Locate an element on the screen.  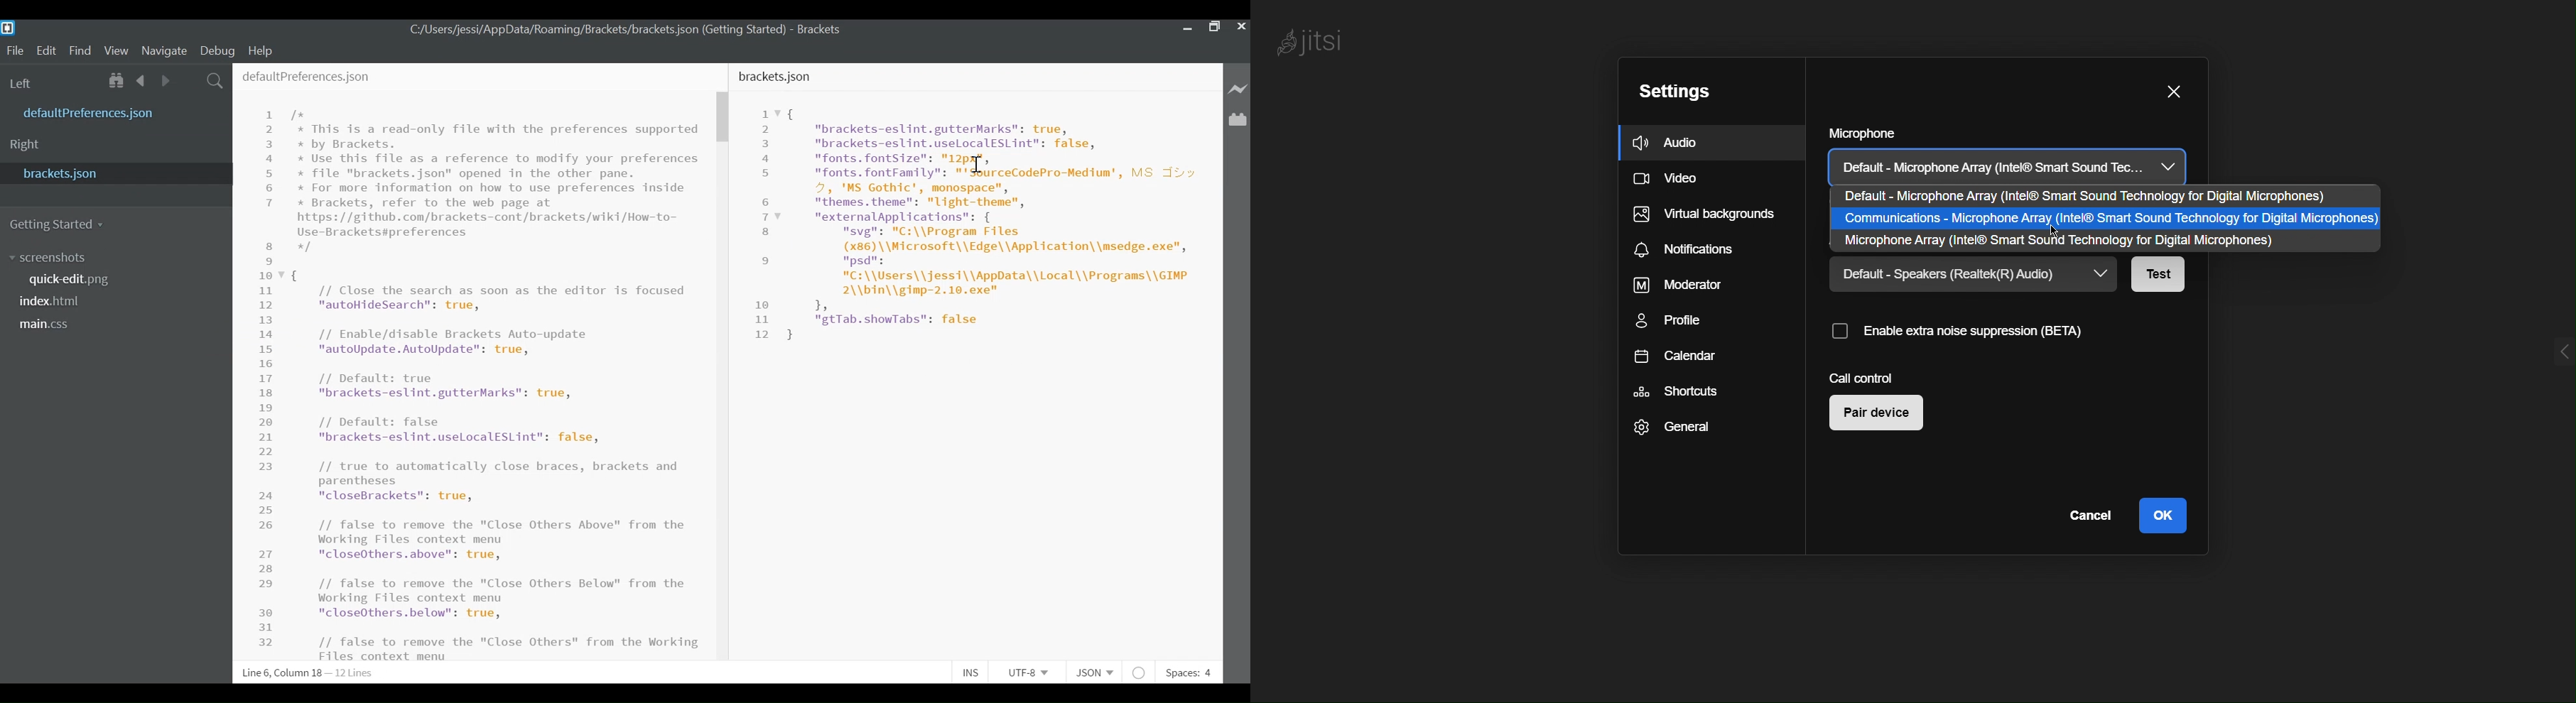
Settings is located at coordinates (1673, 91).